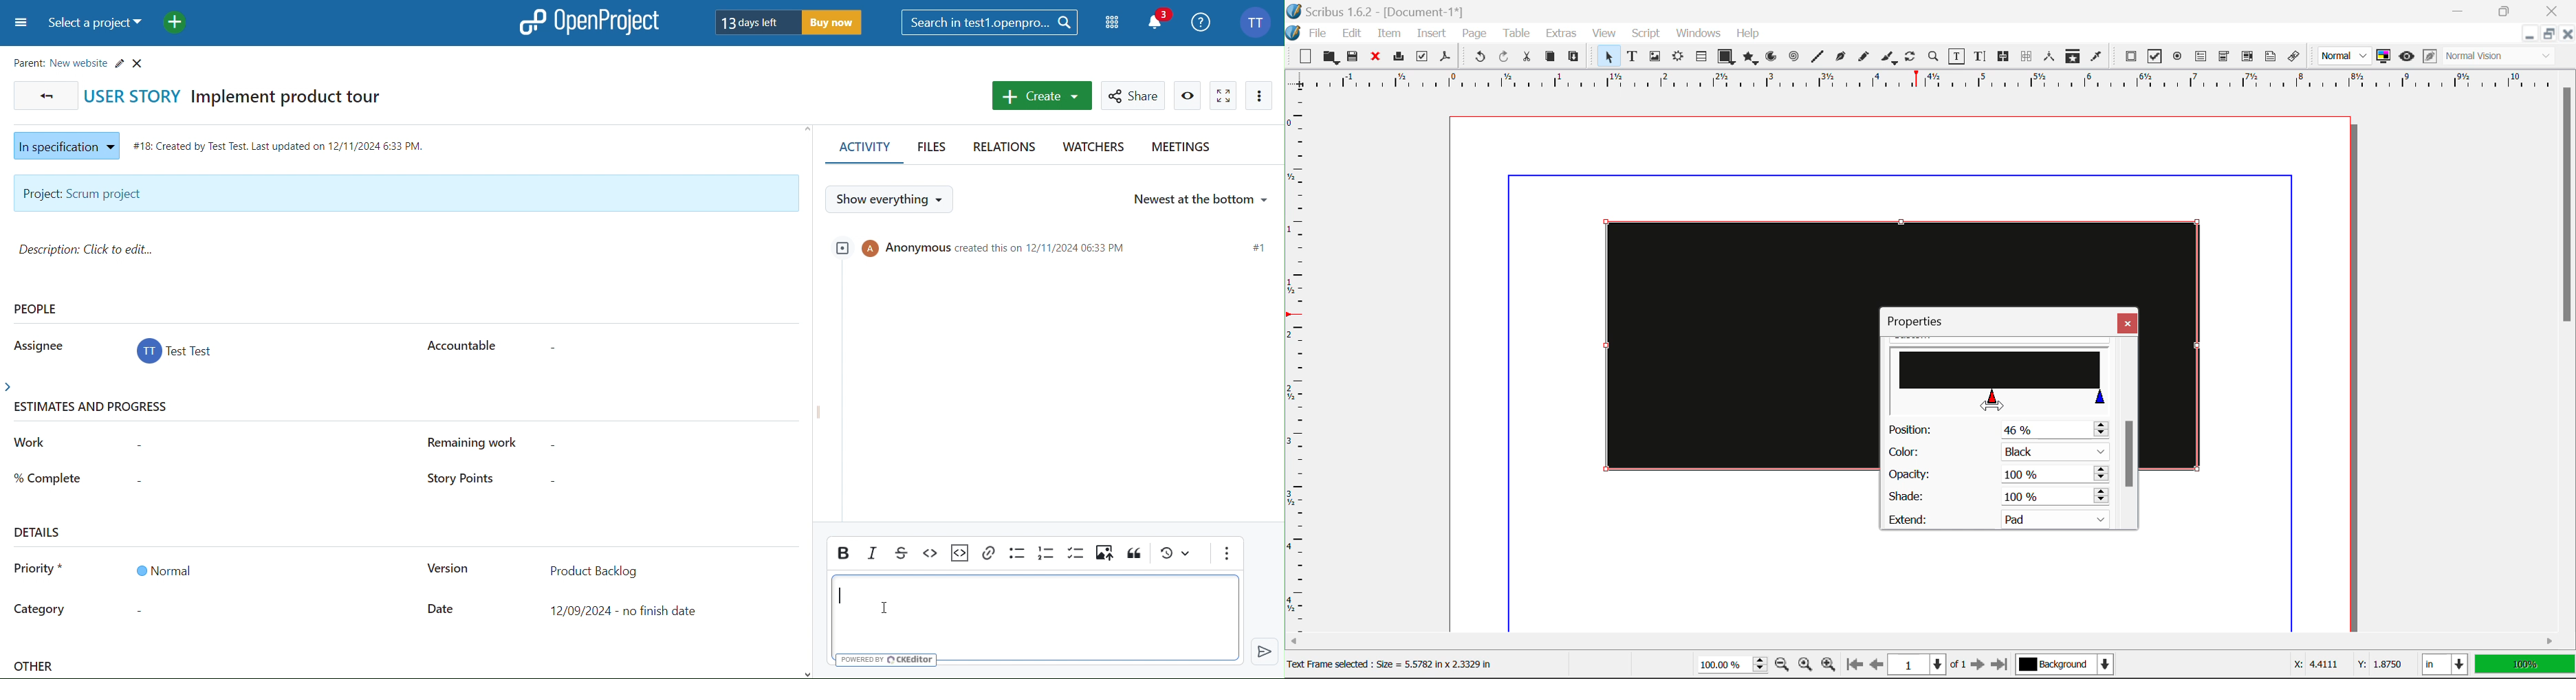 The width and height of the screenshot is (2576, 700). What do you see at coordinates (1302, 57) in the screenshot?
I see `New` at bounding box center [1302, 57].